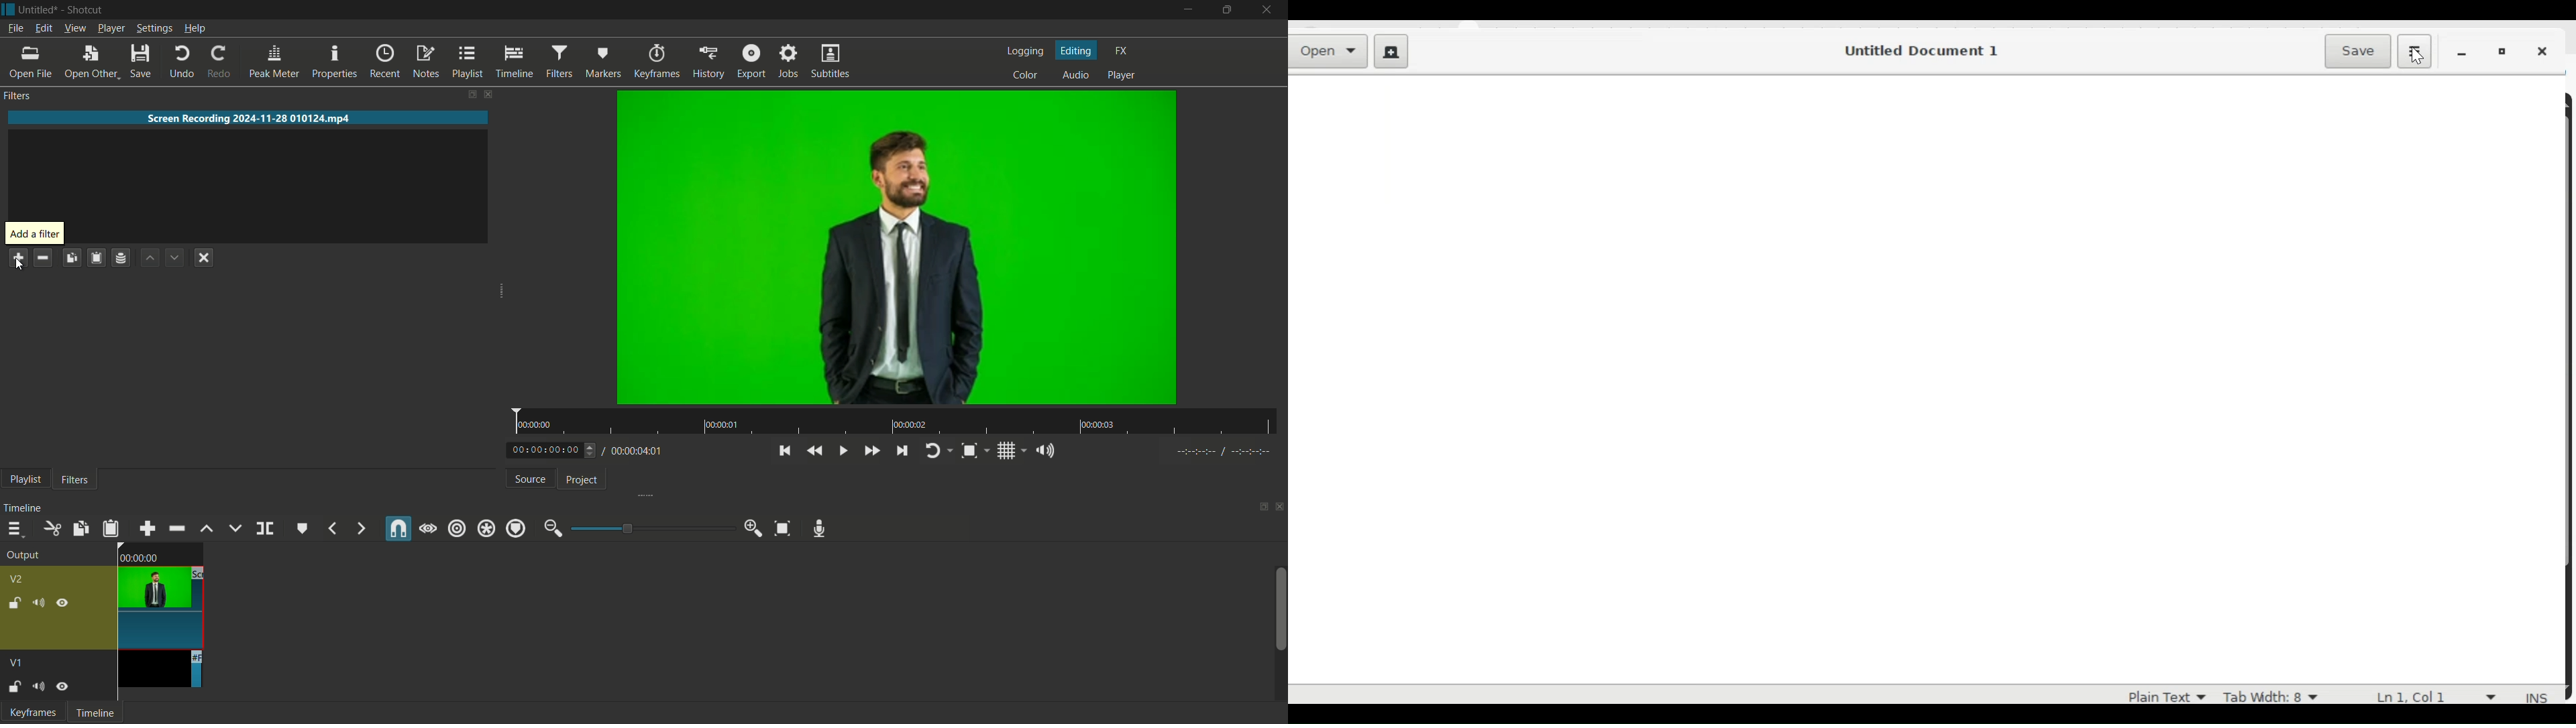  Describe the element at coordinates (466, 62) in the screenshot. I see `playlist` at that location.